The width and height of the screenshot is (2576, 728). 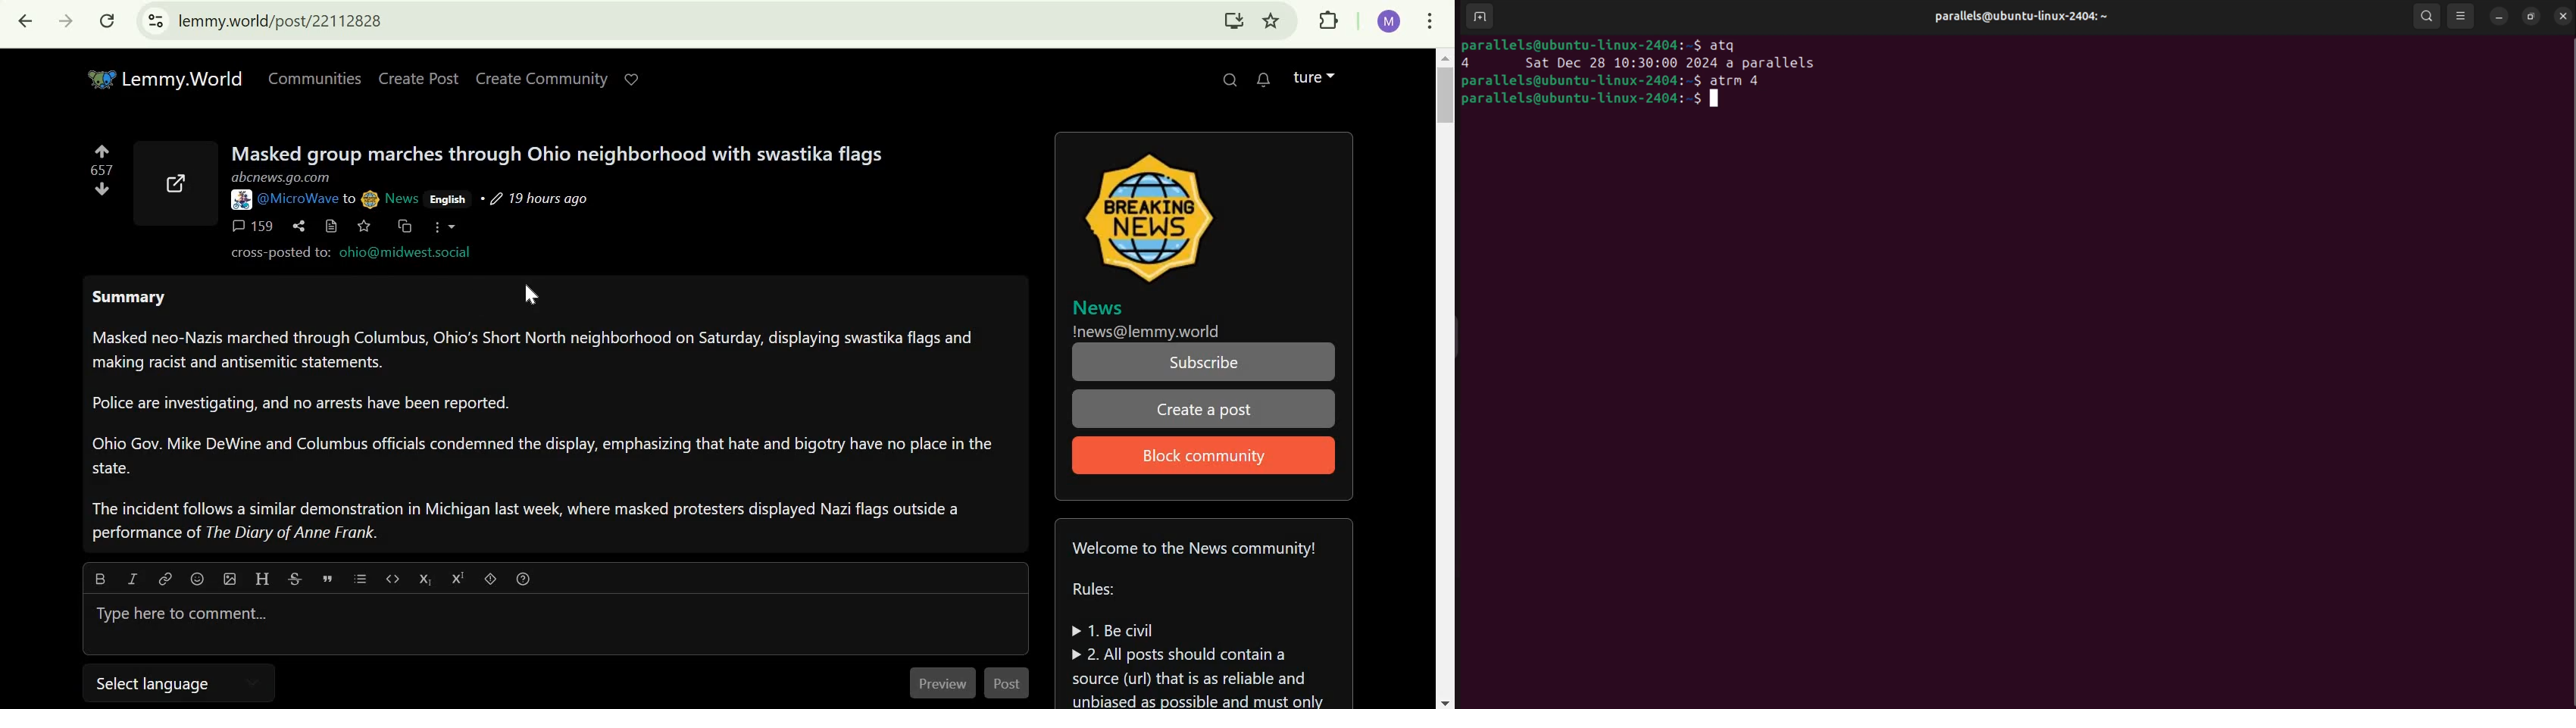 What do you see at coordinates (456, 578) in the screenshot?
I see `superscript` at bounding box center [456, 578].